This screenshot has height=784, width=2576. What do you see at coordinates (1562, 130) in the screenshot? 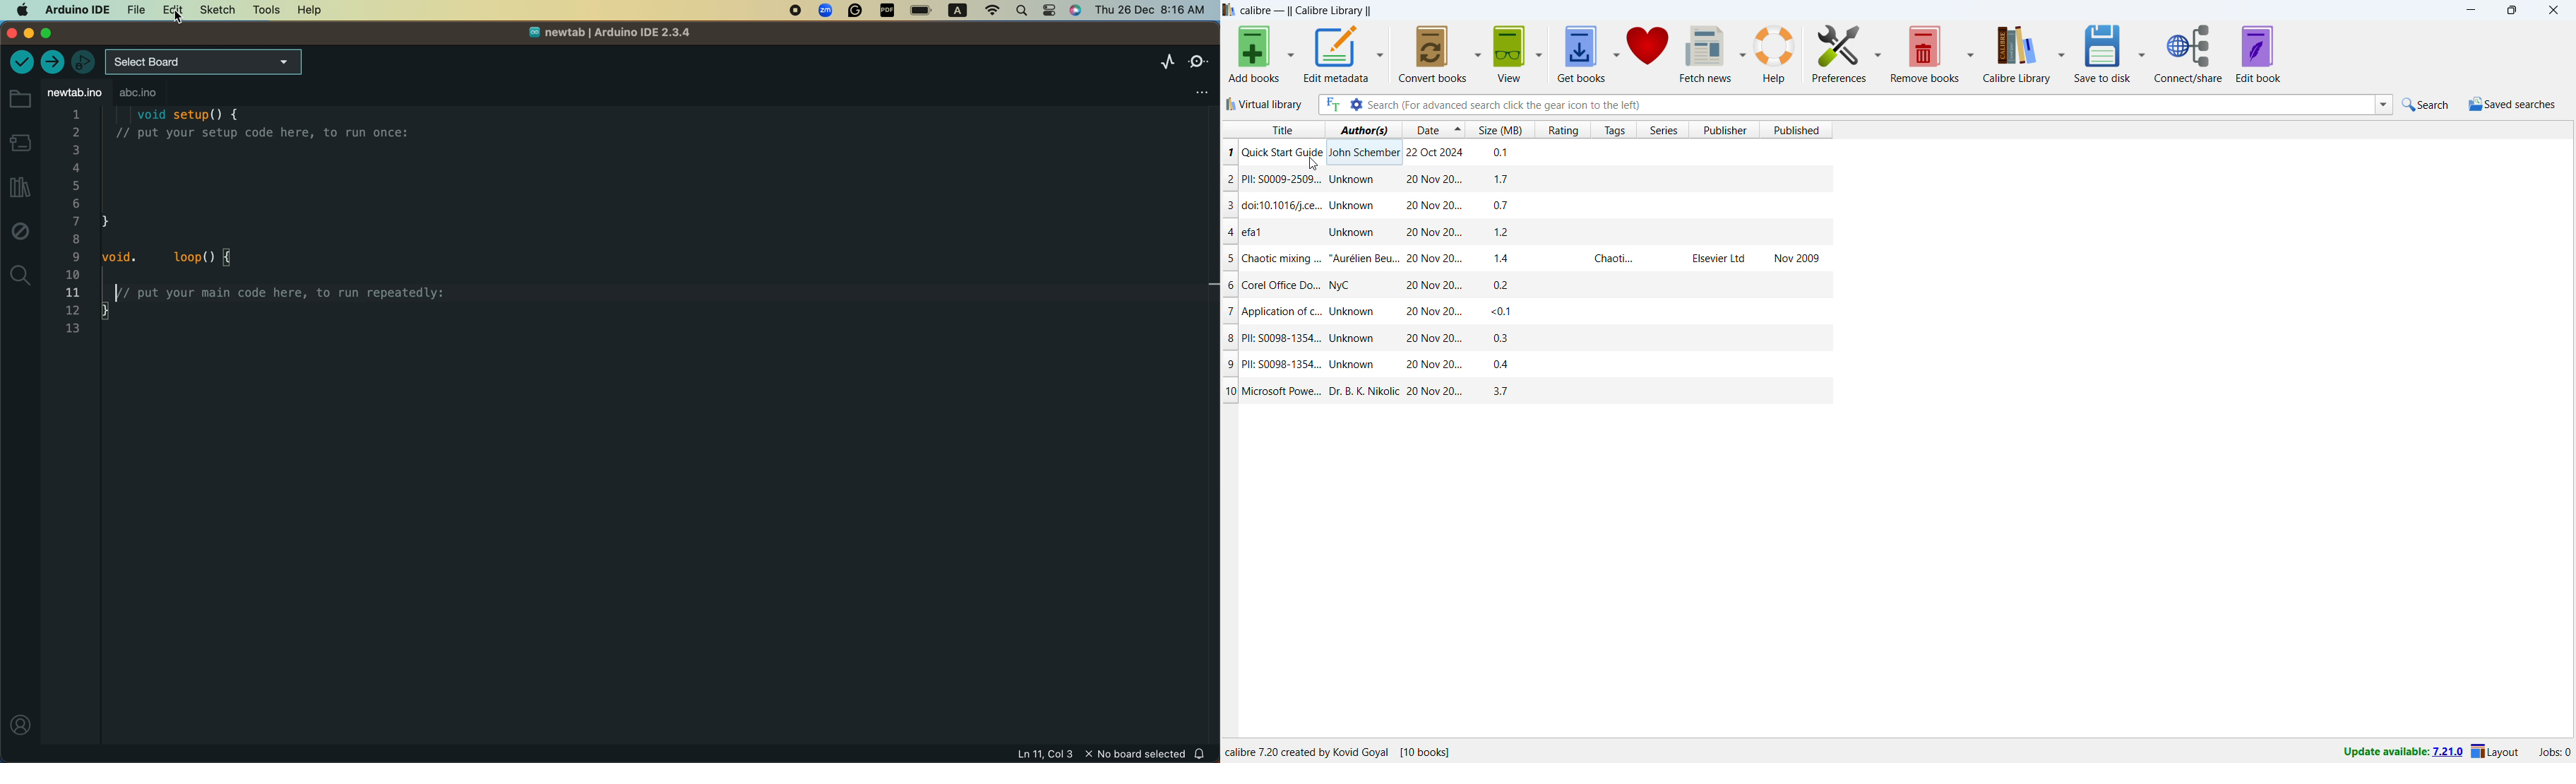
I see `sort by rating` at bounding box center [1562, 130].